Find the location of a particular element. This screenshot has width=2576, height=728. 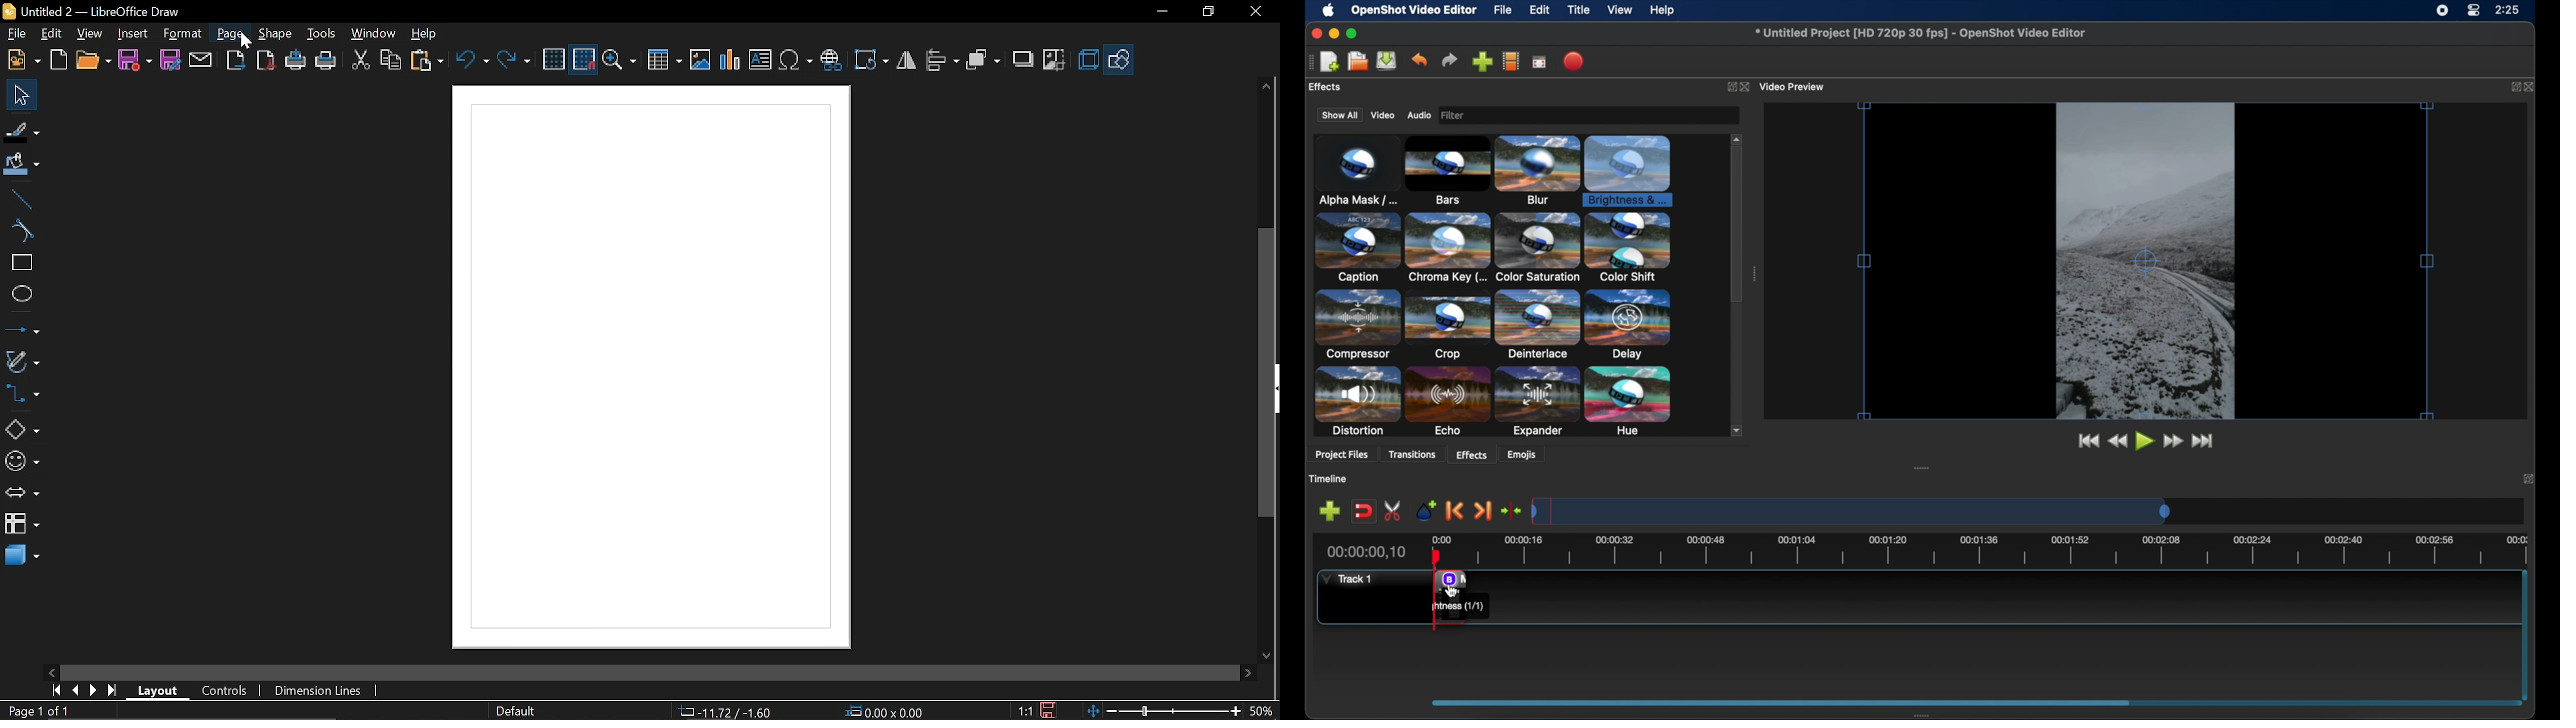

0.00 is located at coordinates (1443, 537).